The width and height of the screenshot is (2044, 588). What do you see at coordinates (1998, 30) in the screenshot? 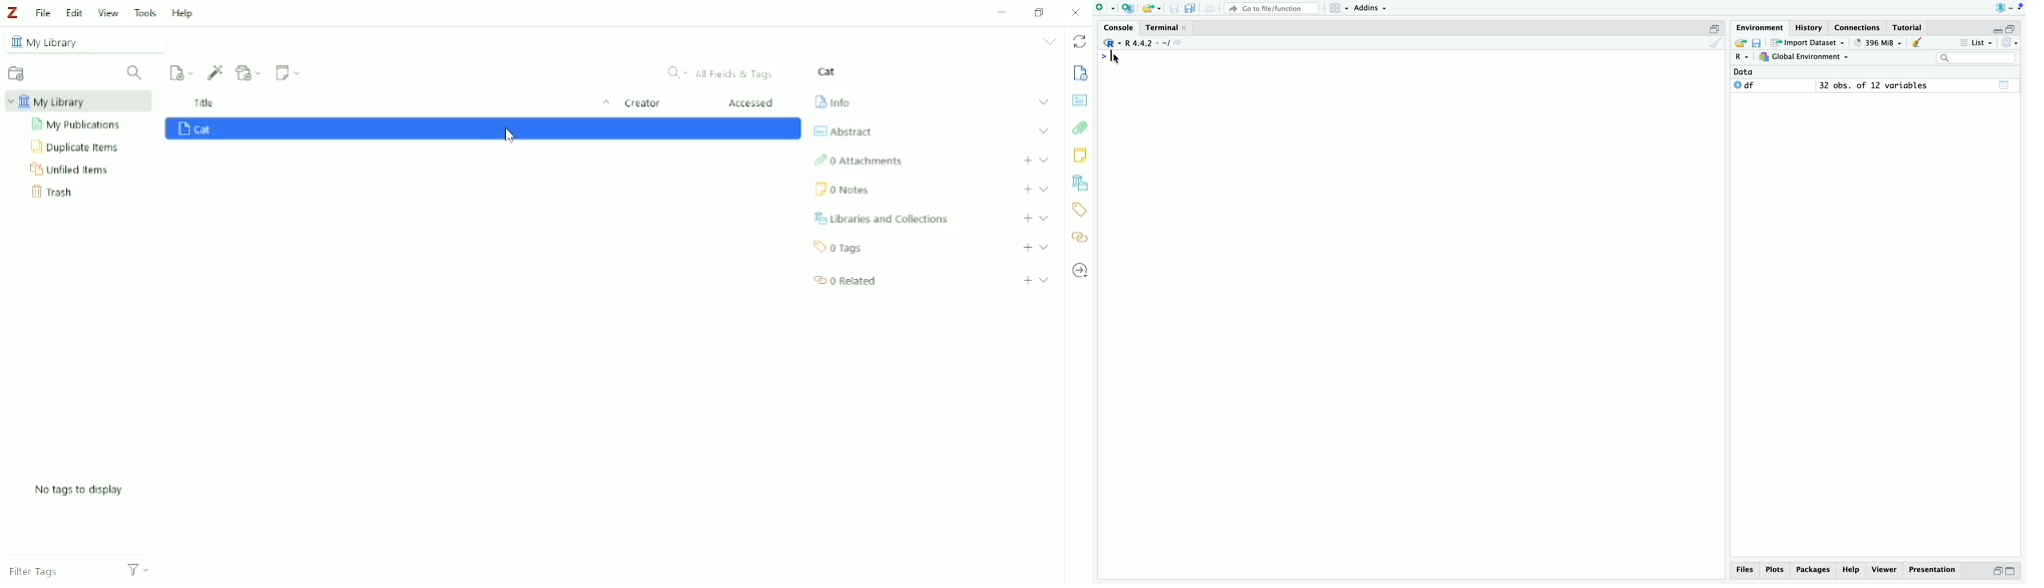
I see `Collapse/expand` at bounding box center [1998, 30].